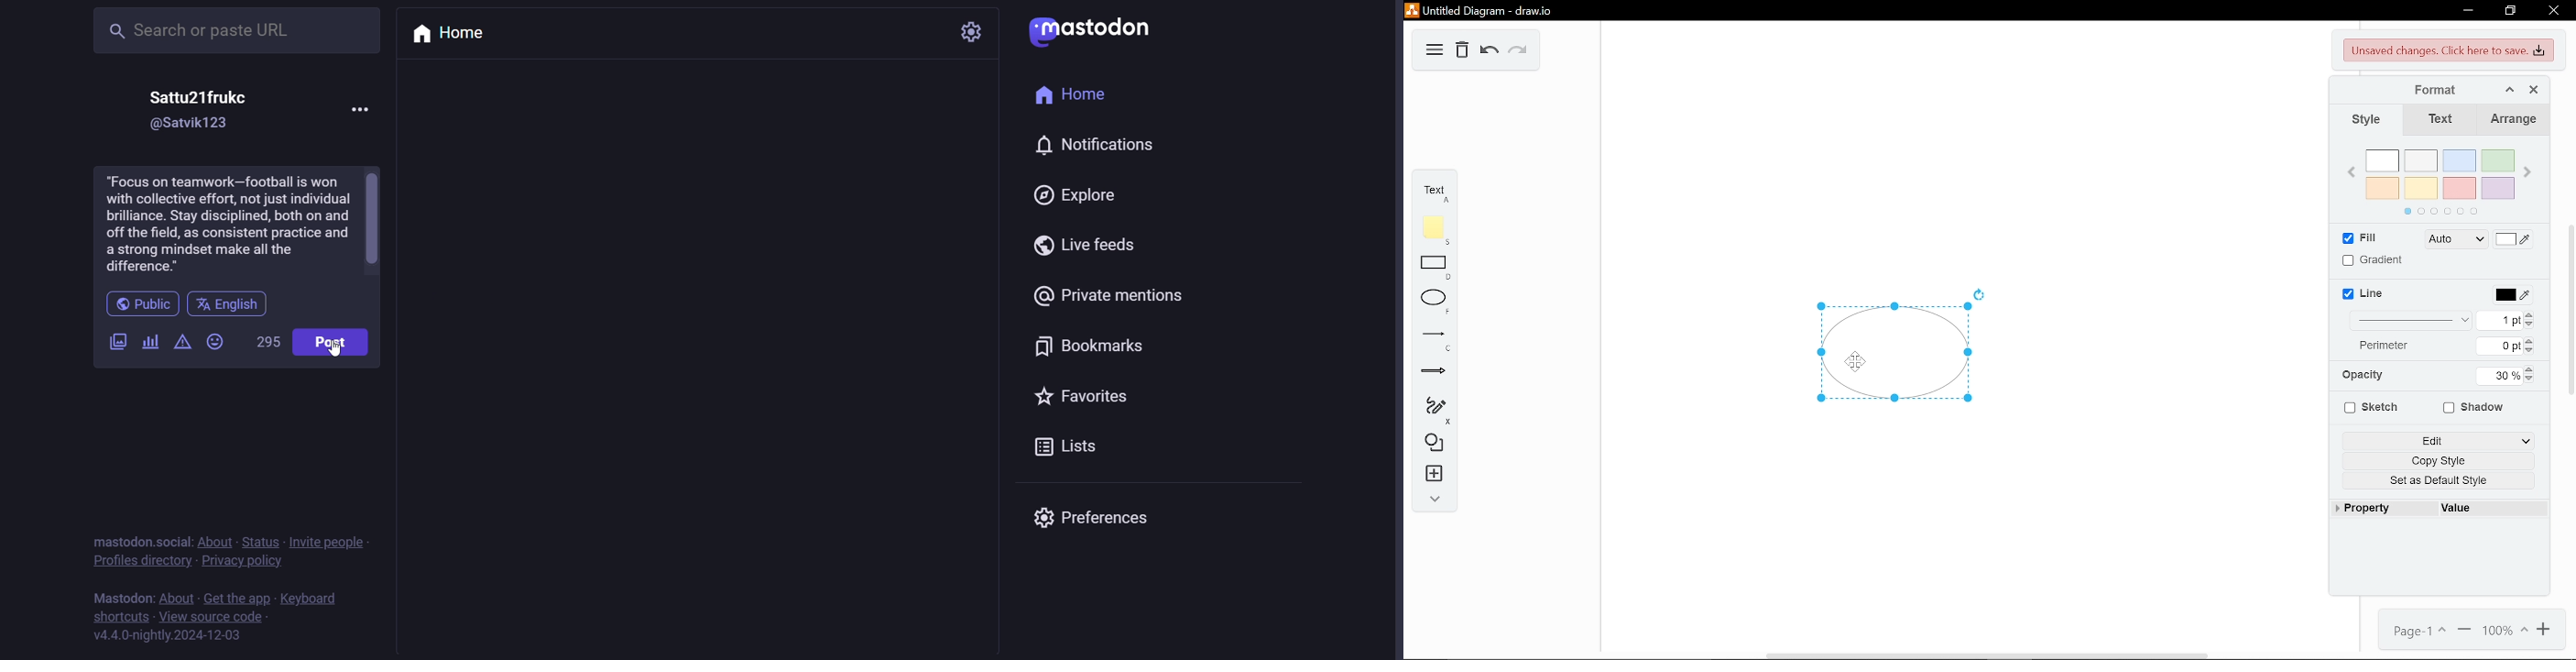  I want to click on bookmark, so click(1081, 344).